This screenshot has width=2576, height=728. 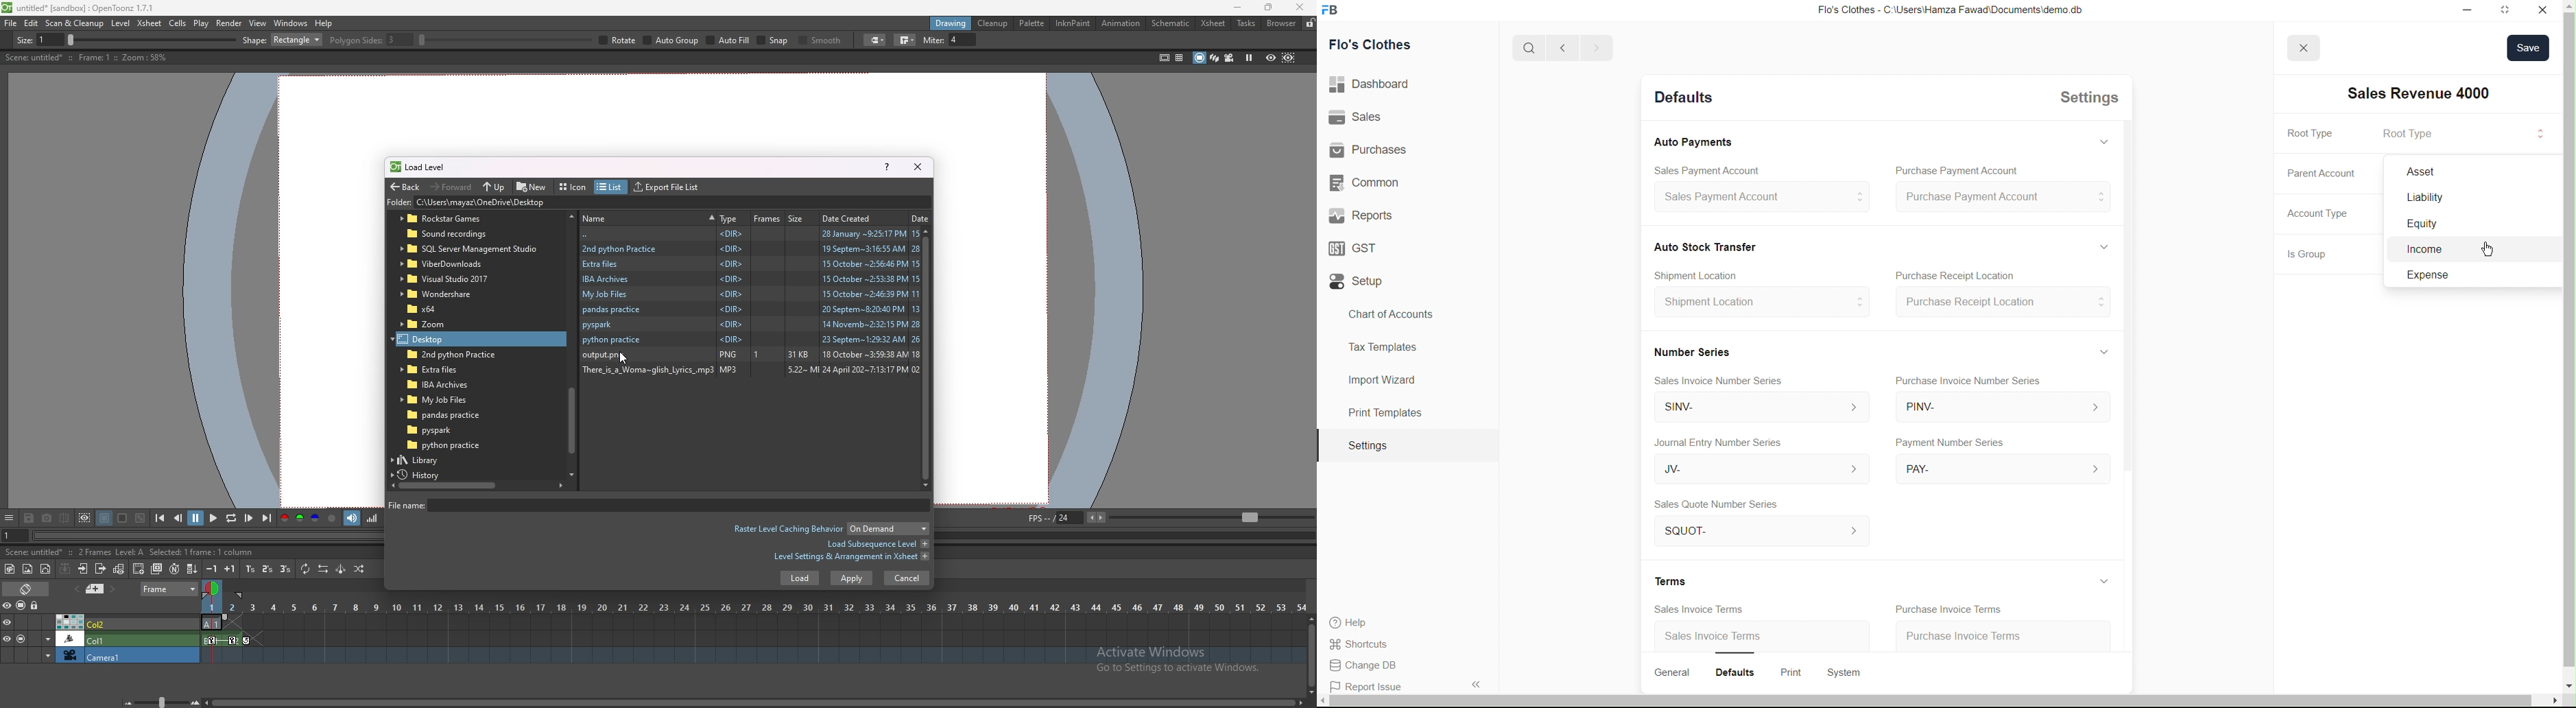 What do you see at coordinates (2463, 10) in the screenshot?
I see `Minimize` at bounding box center [2463, 10].